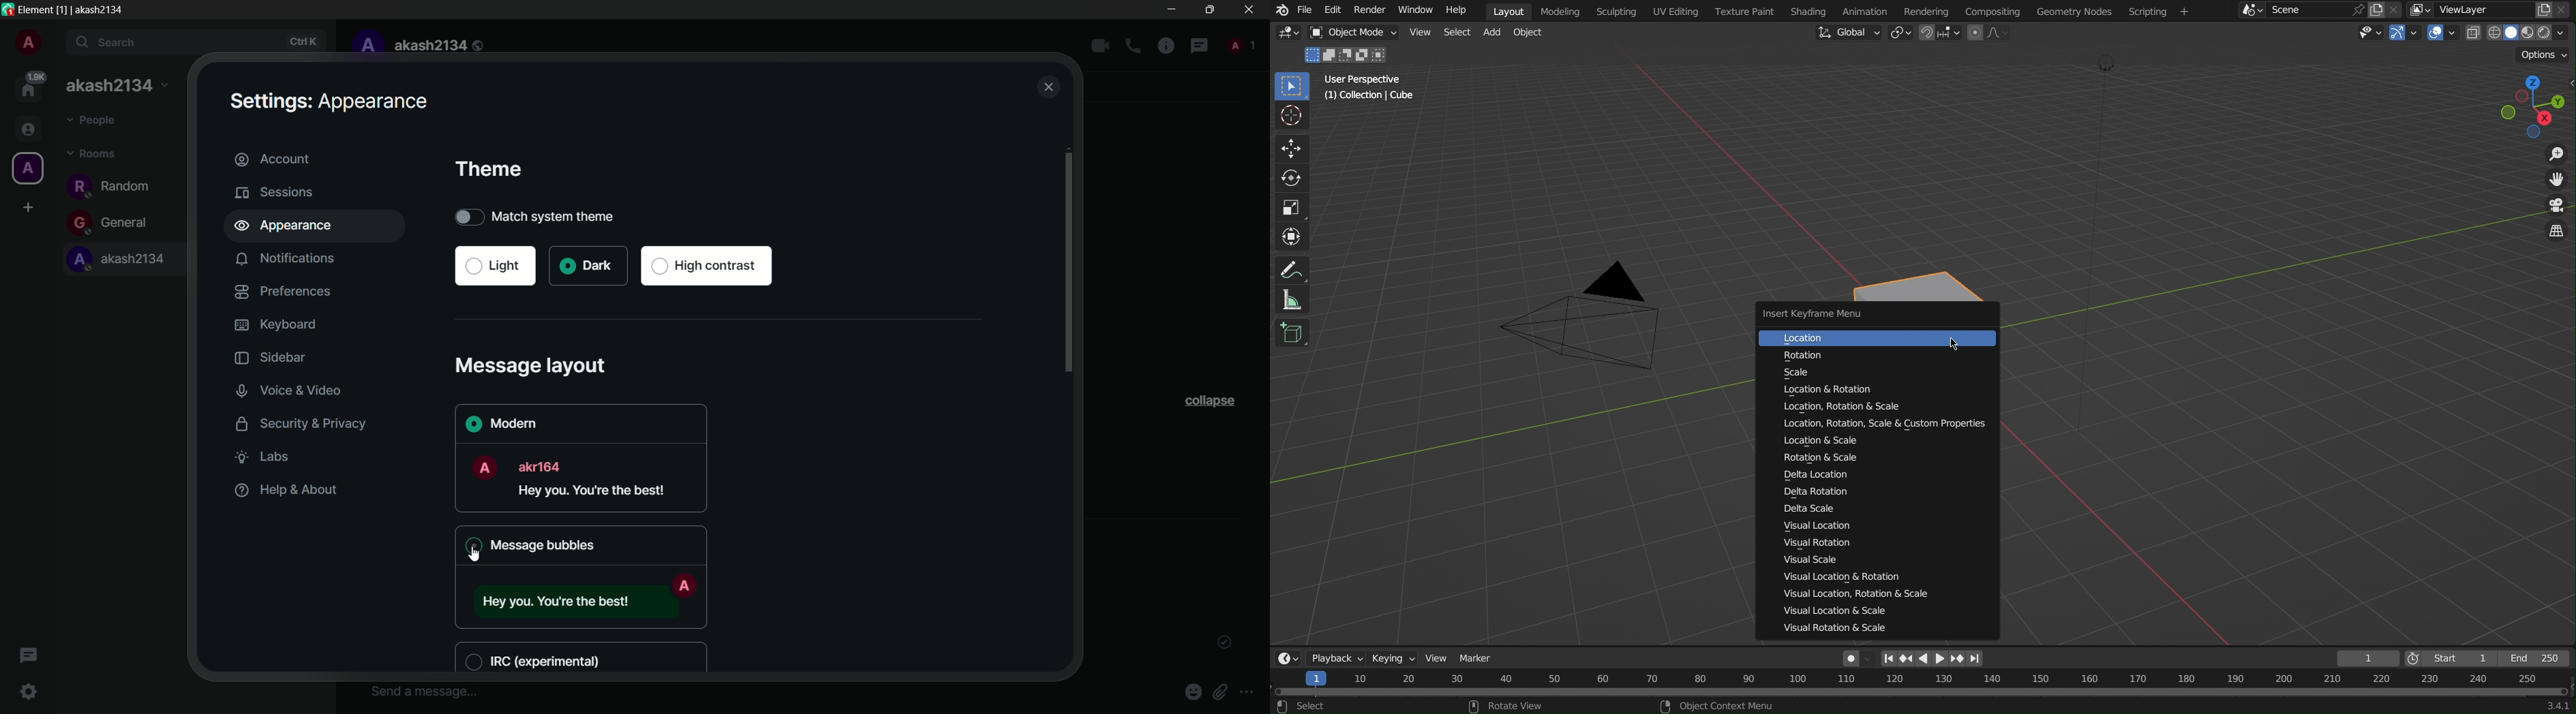 The width and height of the screenshot is (2576, 728). Describe the element at coordinates (275, 325) in the screenshot. I see `keyboard` at that location.